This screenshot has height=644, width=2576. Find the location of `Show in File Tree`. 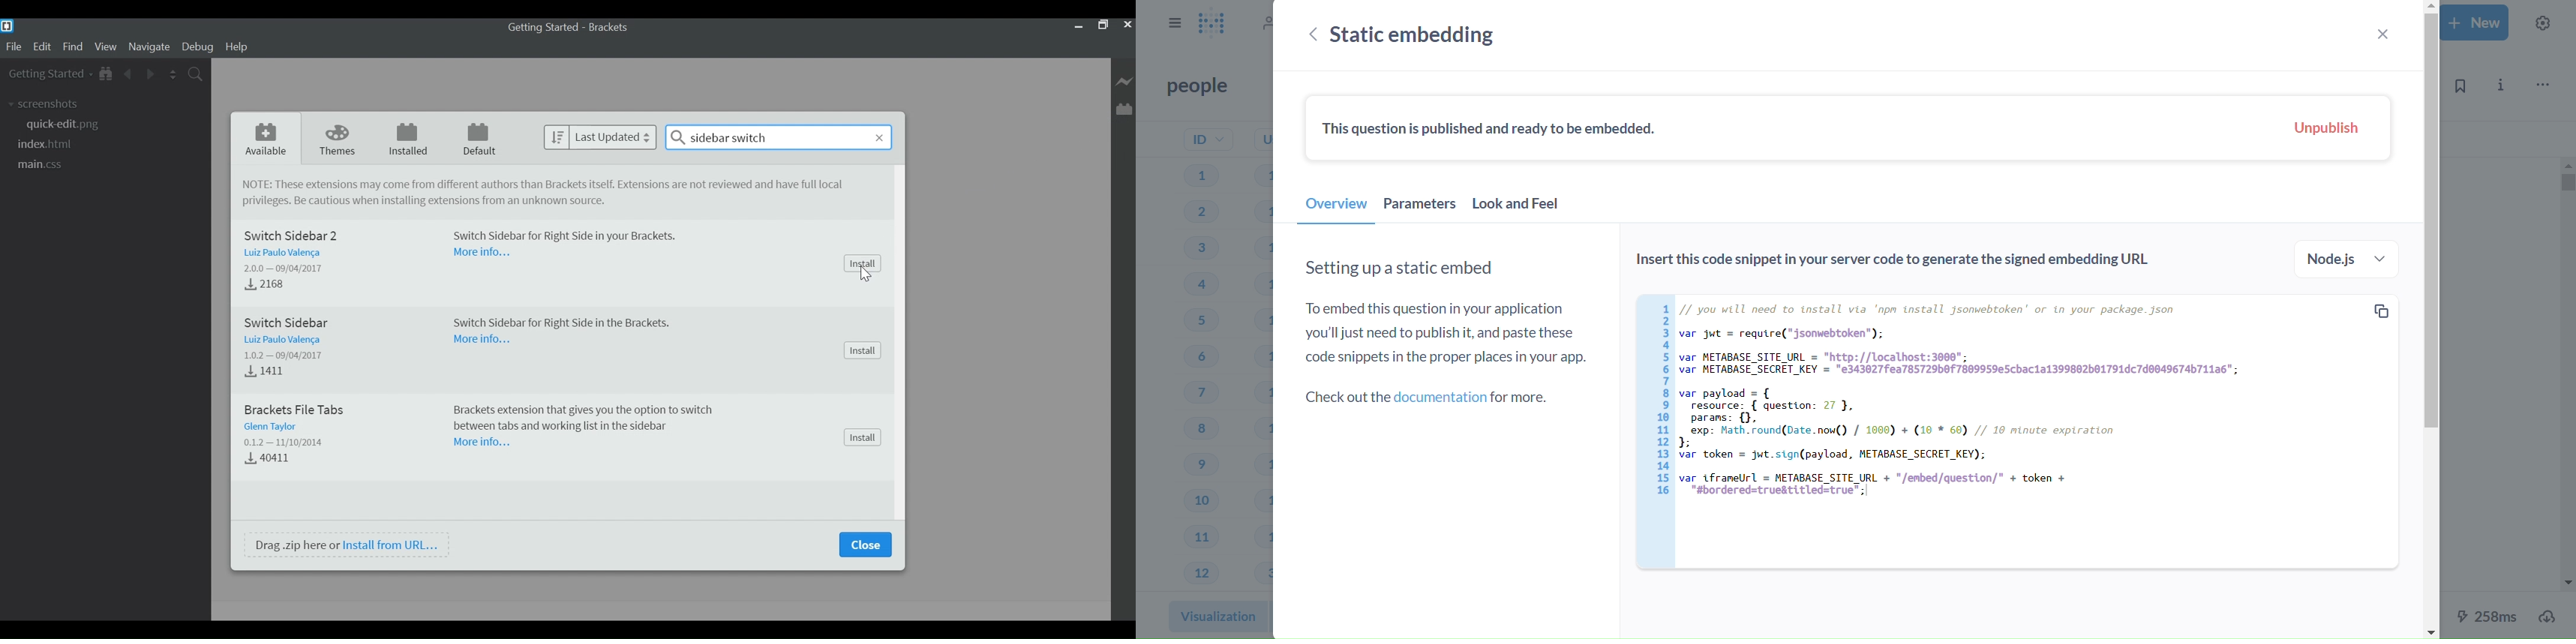

Show in File Tree is located at coordinates (106, 73).